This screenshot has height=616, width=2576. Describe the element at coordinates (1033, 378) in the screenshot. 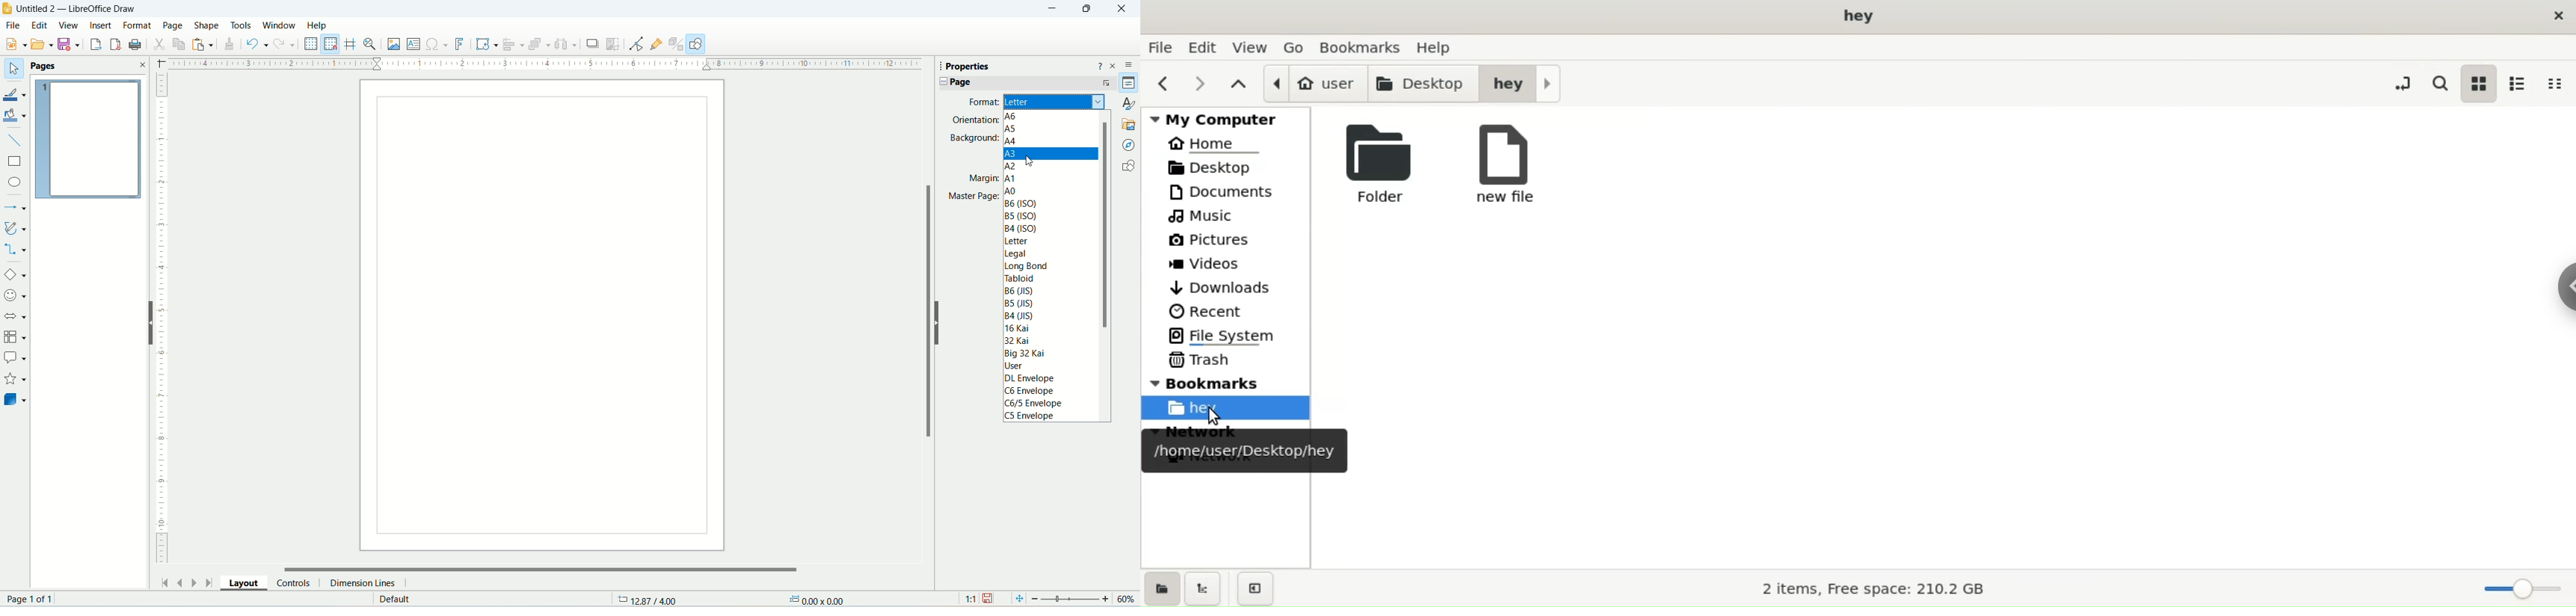

I see `DL` at that location.